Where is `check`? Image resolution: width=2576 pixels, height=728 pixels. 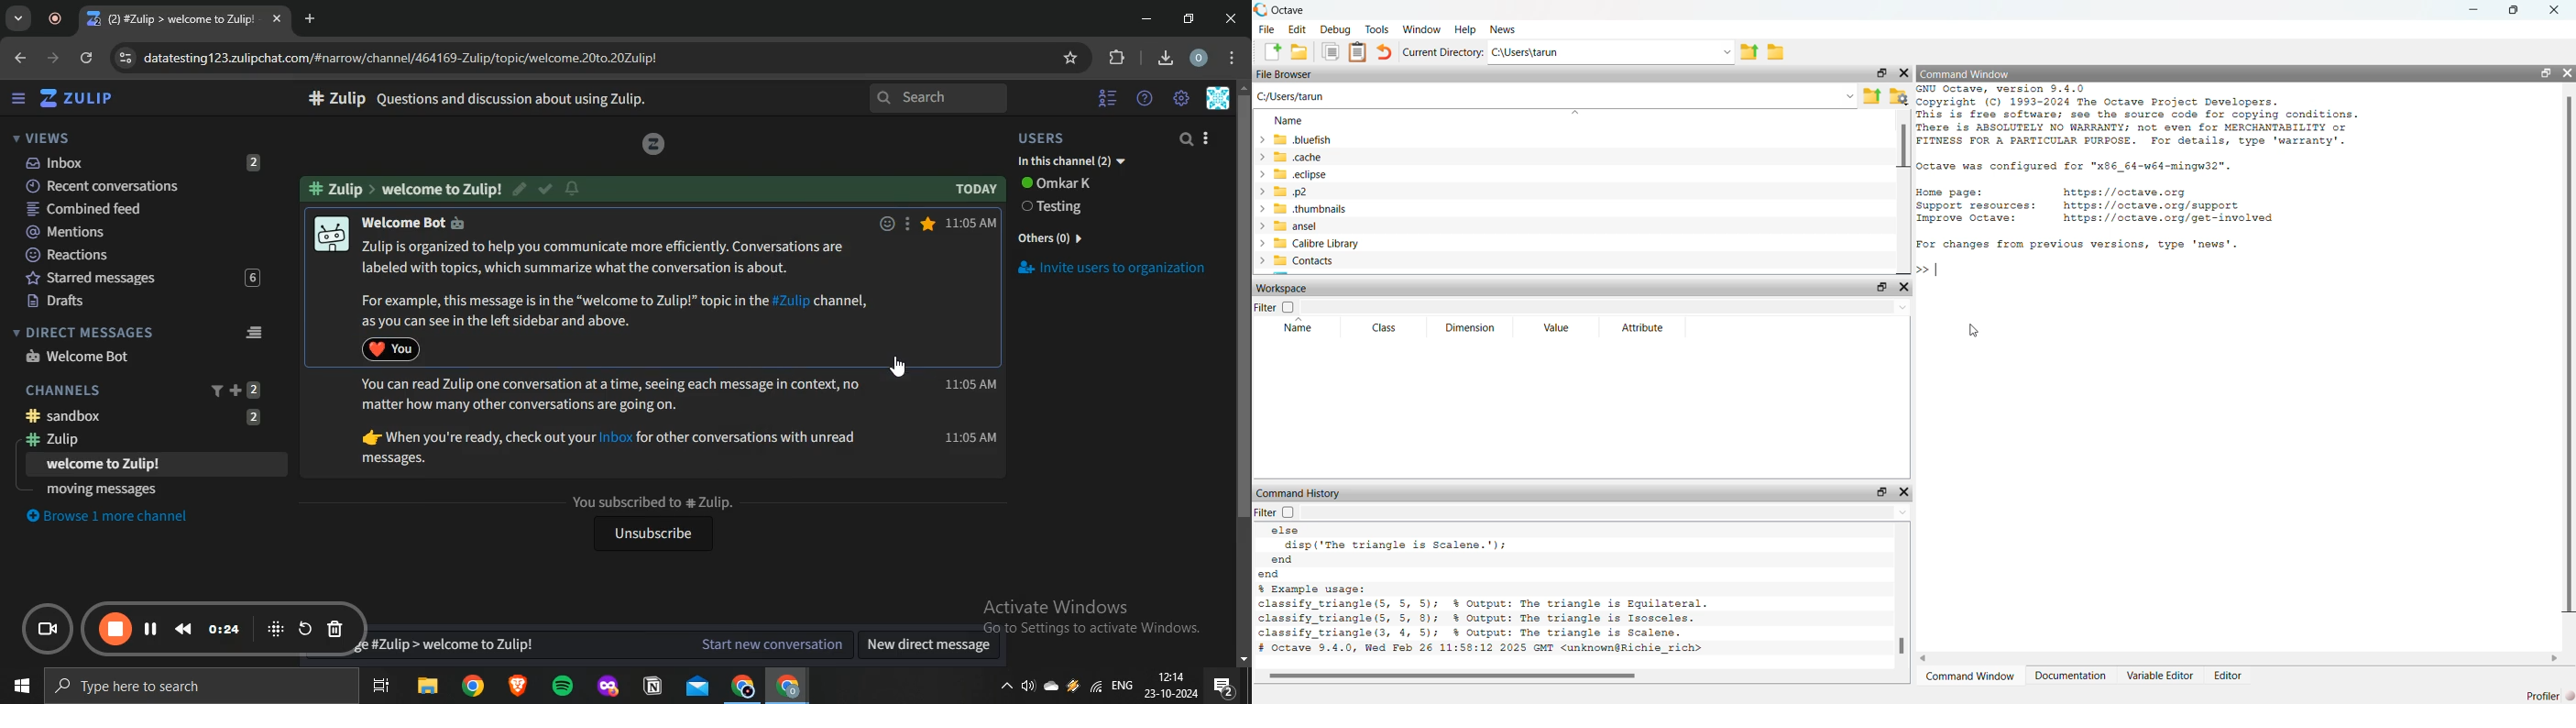
check is located at coordinates (547, 191).